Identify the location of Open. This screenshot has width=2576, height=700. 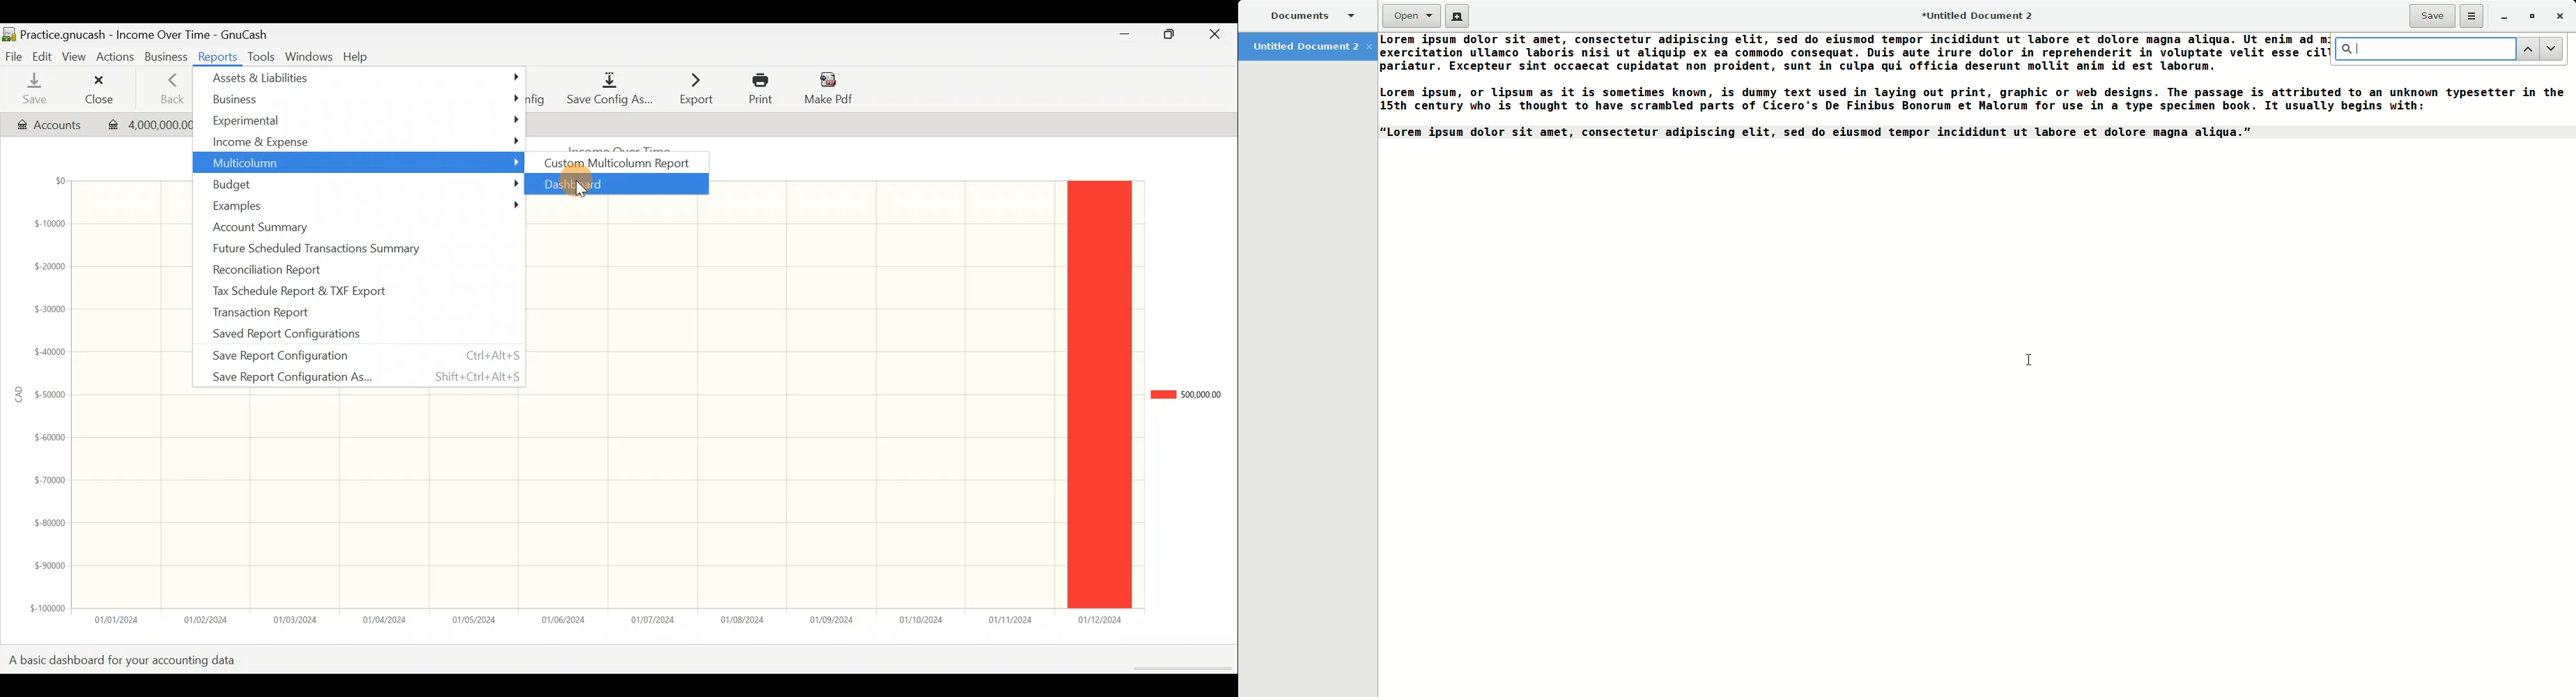
(1404, 17).